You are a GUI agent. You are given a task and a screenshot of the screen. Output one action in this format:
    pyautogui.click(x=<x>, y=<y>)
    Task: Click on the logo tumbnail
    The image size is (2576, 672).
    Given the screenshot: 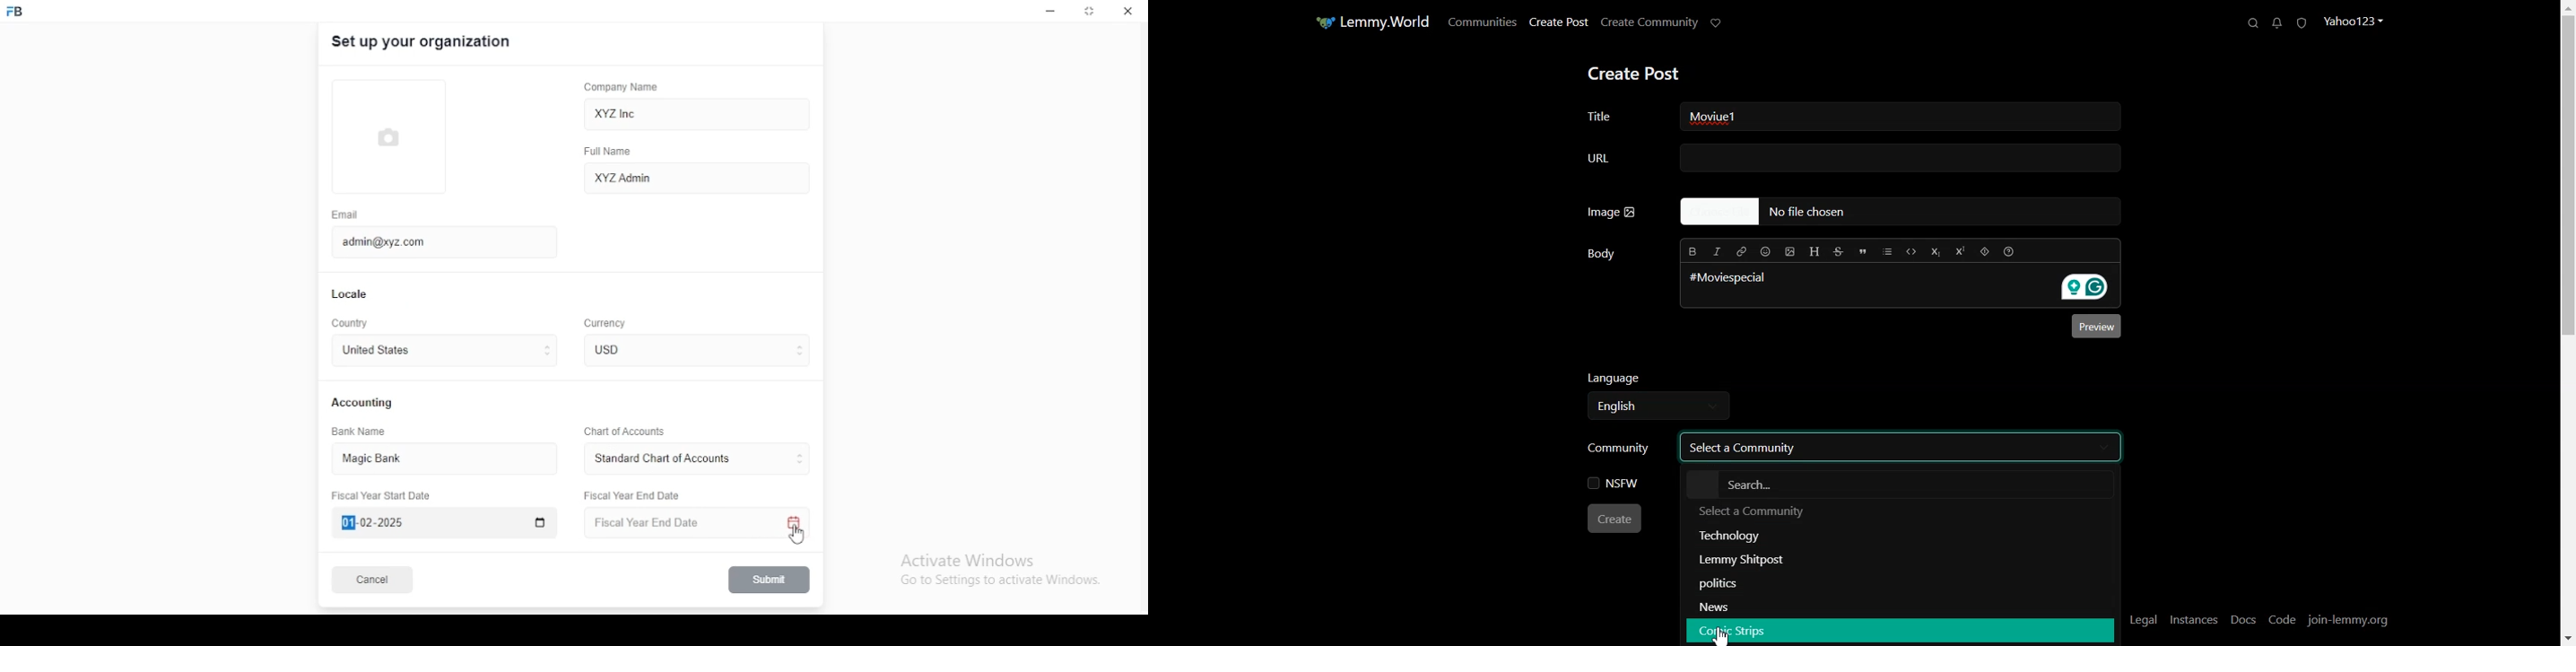 What is the action you would take?
    pyautogui.click(x=402, y=137)
    